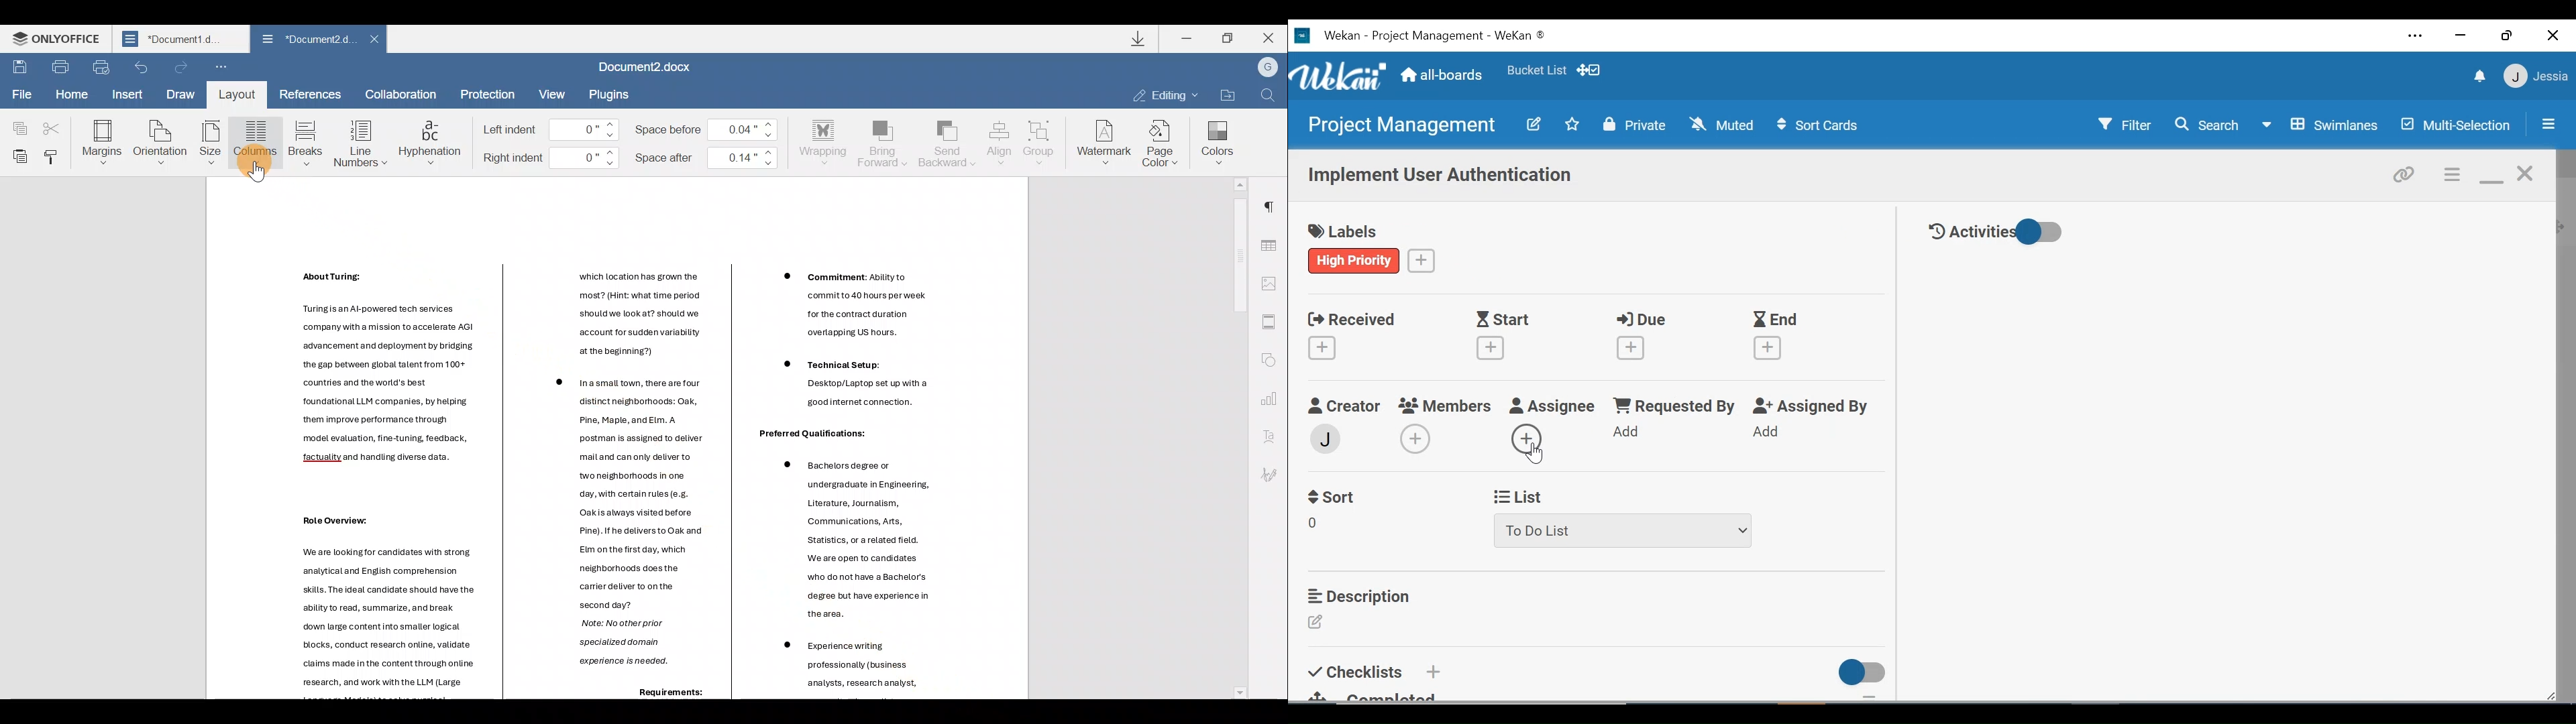 This screenshot has height=728, width=2576. What do you see at coordinates (1591, 70) in the screenshot?
I see `Show Desktop drag handles` at bounding box center [1591, 70].